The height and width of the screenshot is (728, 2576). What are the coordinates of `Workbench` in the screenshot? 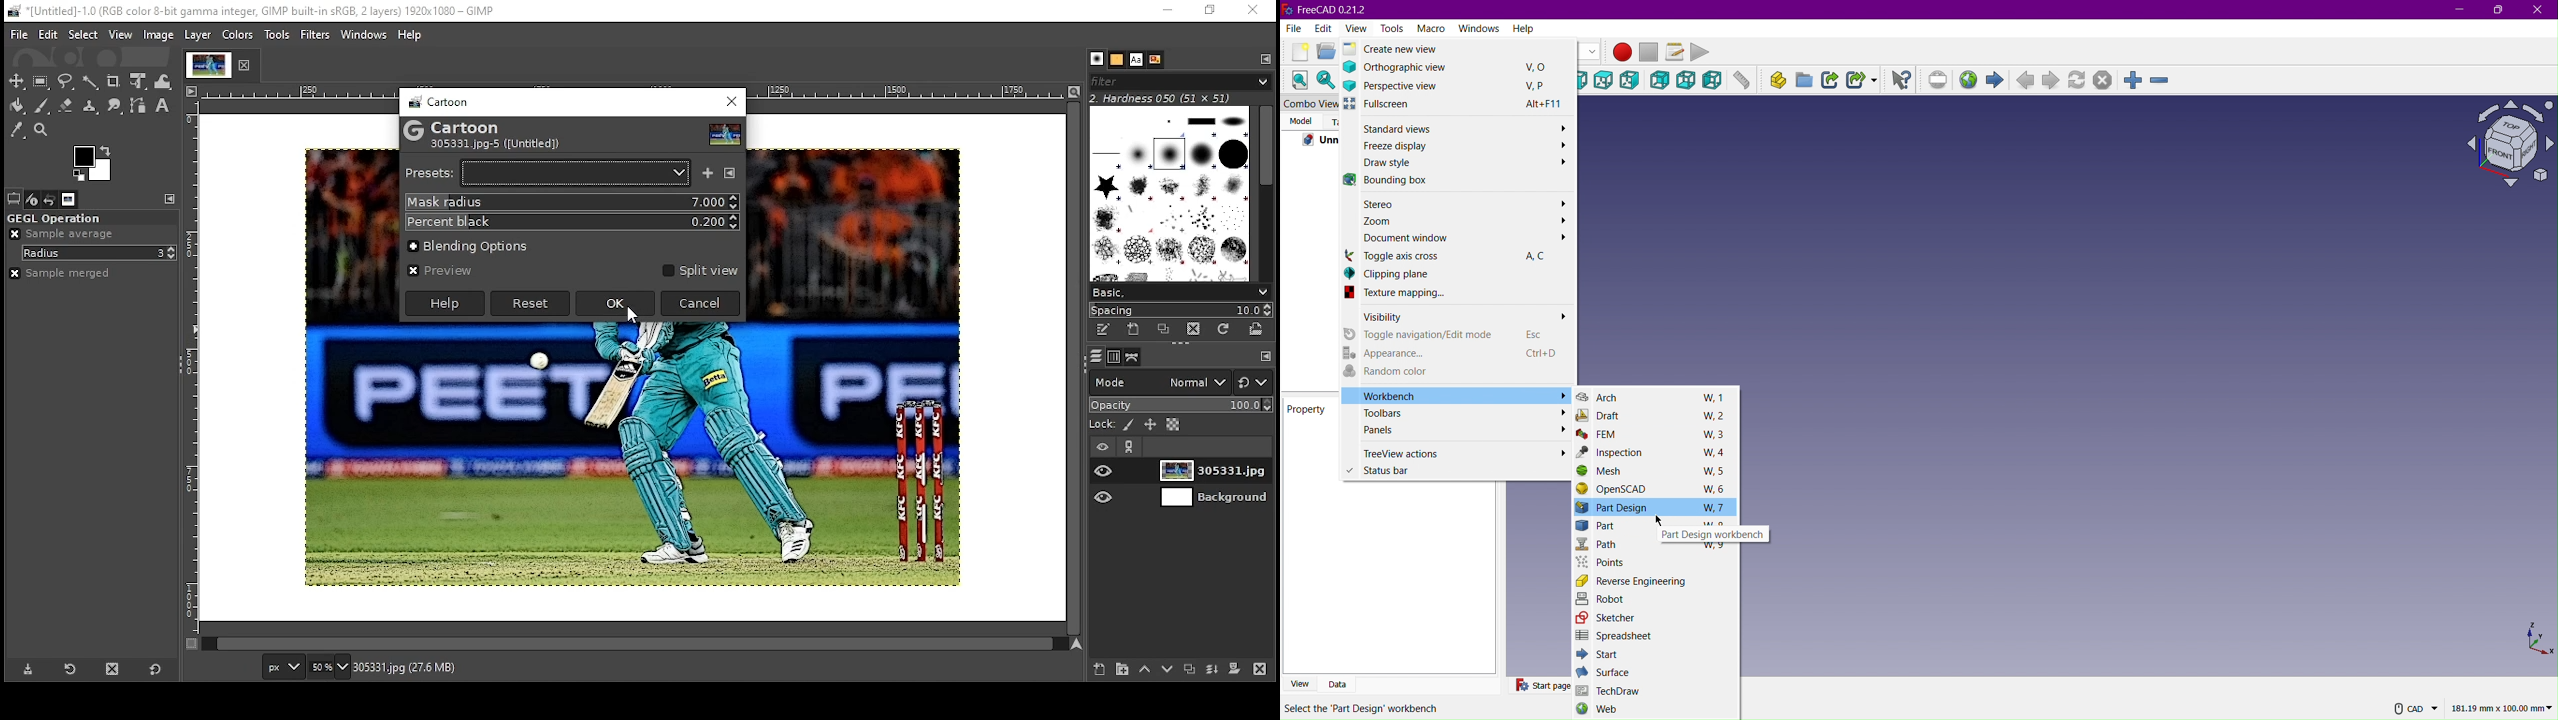 It's located at (1453, 394).